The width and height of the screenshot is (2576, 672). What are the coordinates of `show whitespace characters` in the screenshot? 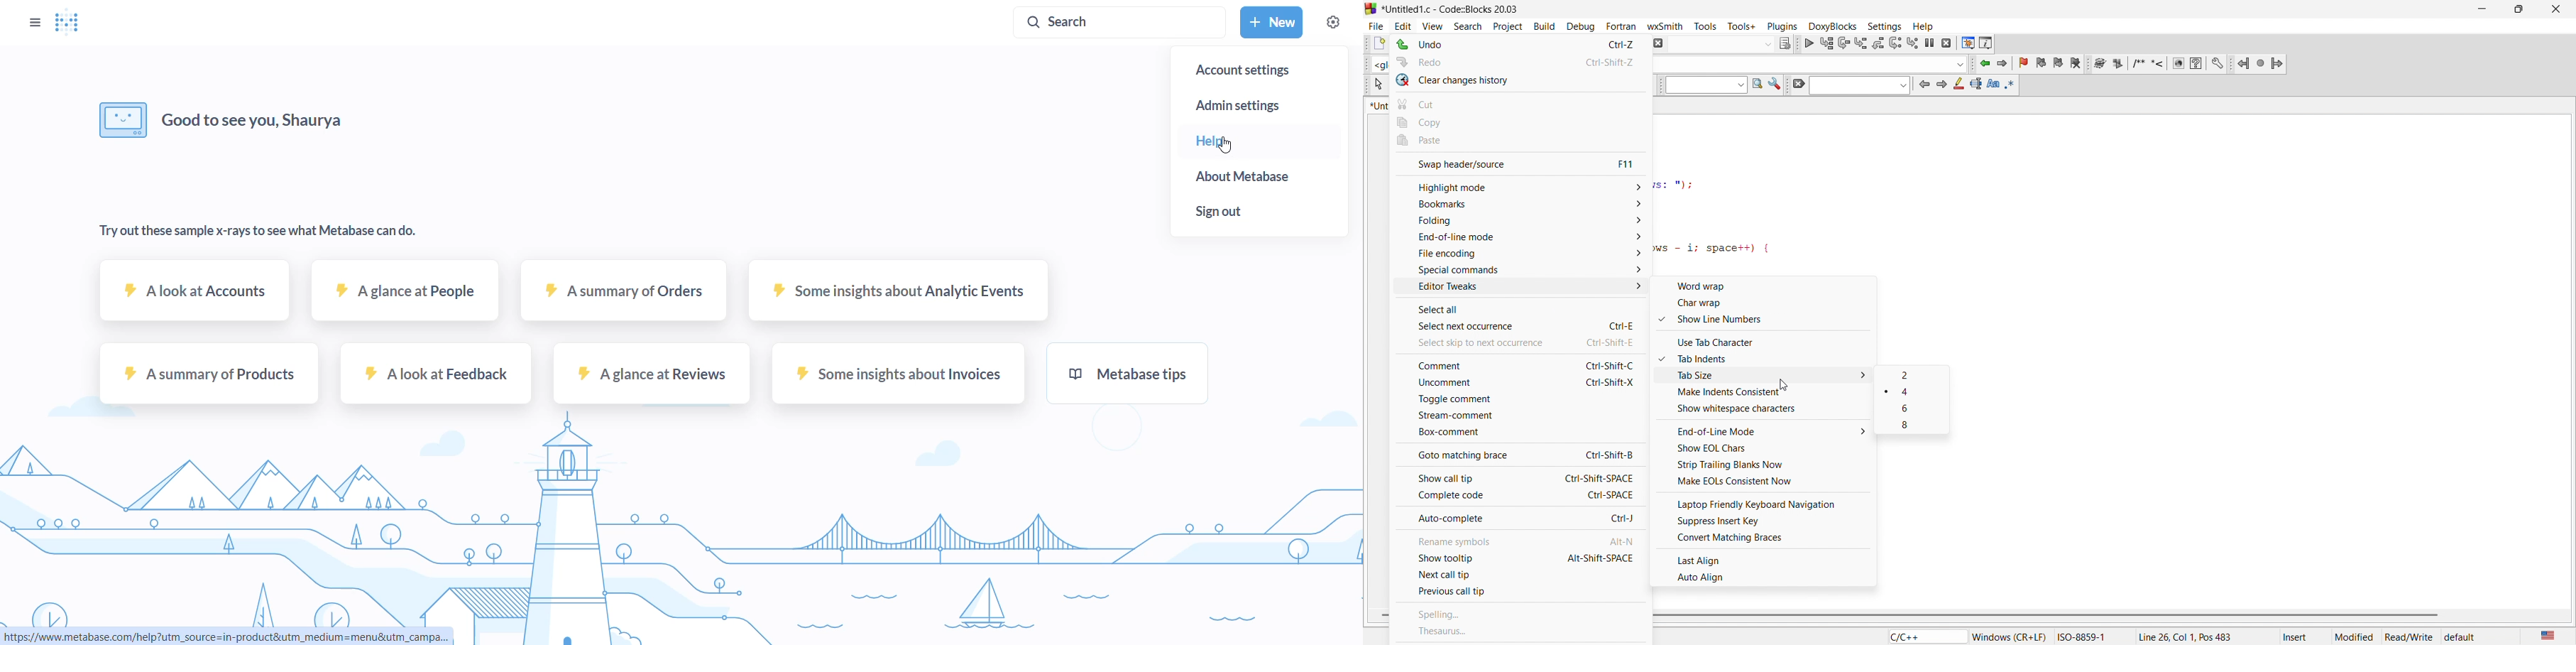 It's located at (1770, 411).